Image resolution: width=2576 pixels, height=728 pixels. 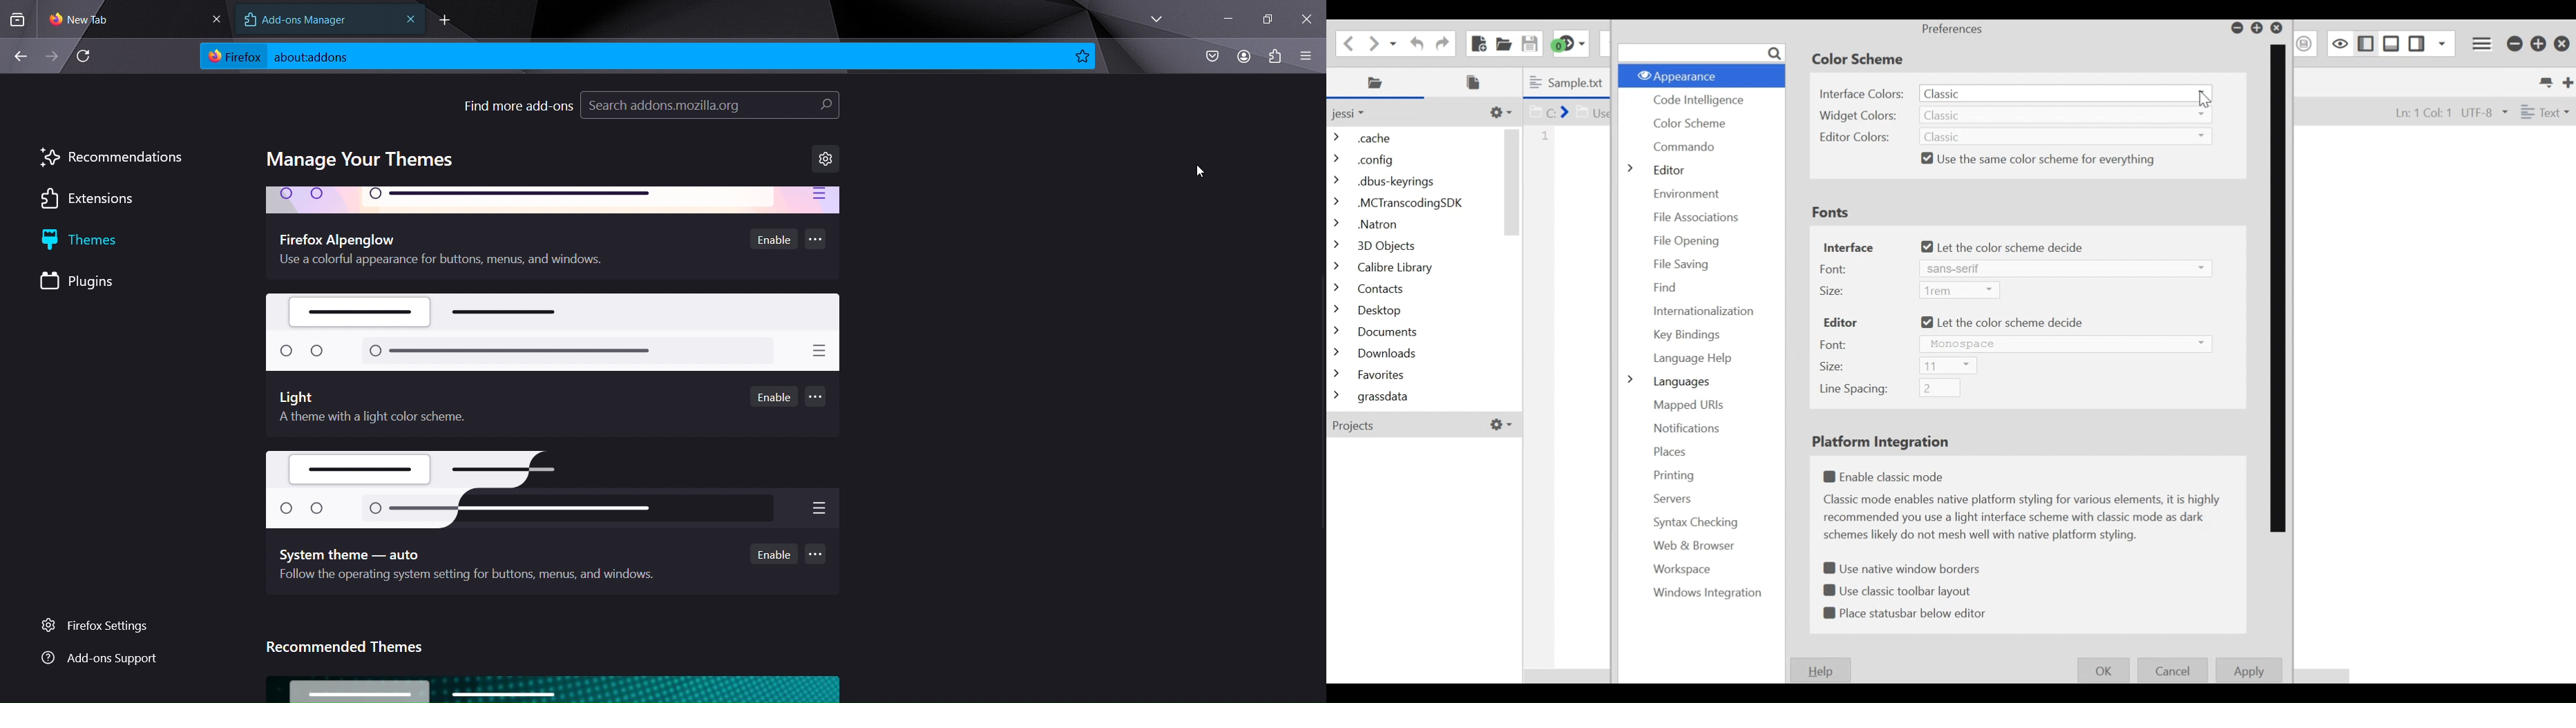 I want to click on extensions, so click(x=1273, y=55).